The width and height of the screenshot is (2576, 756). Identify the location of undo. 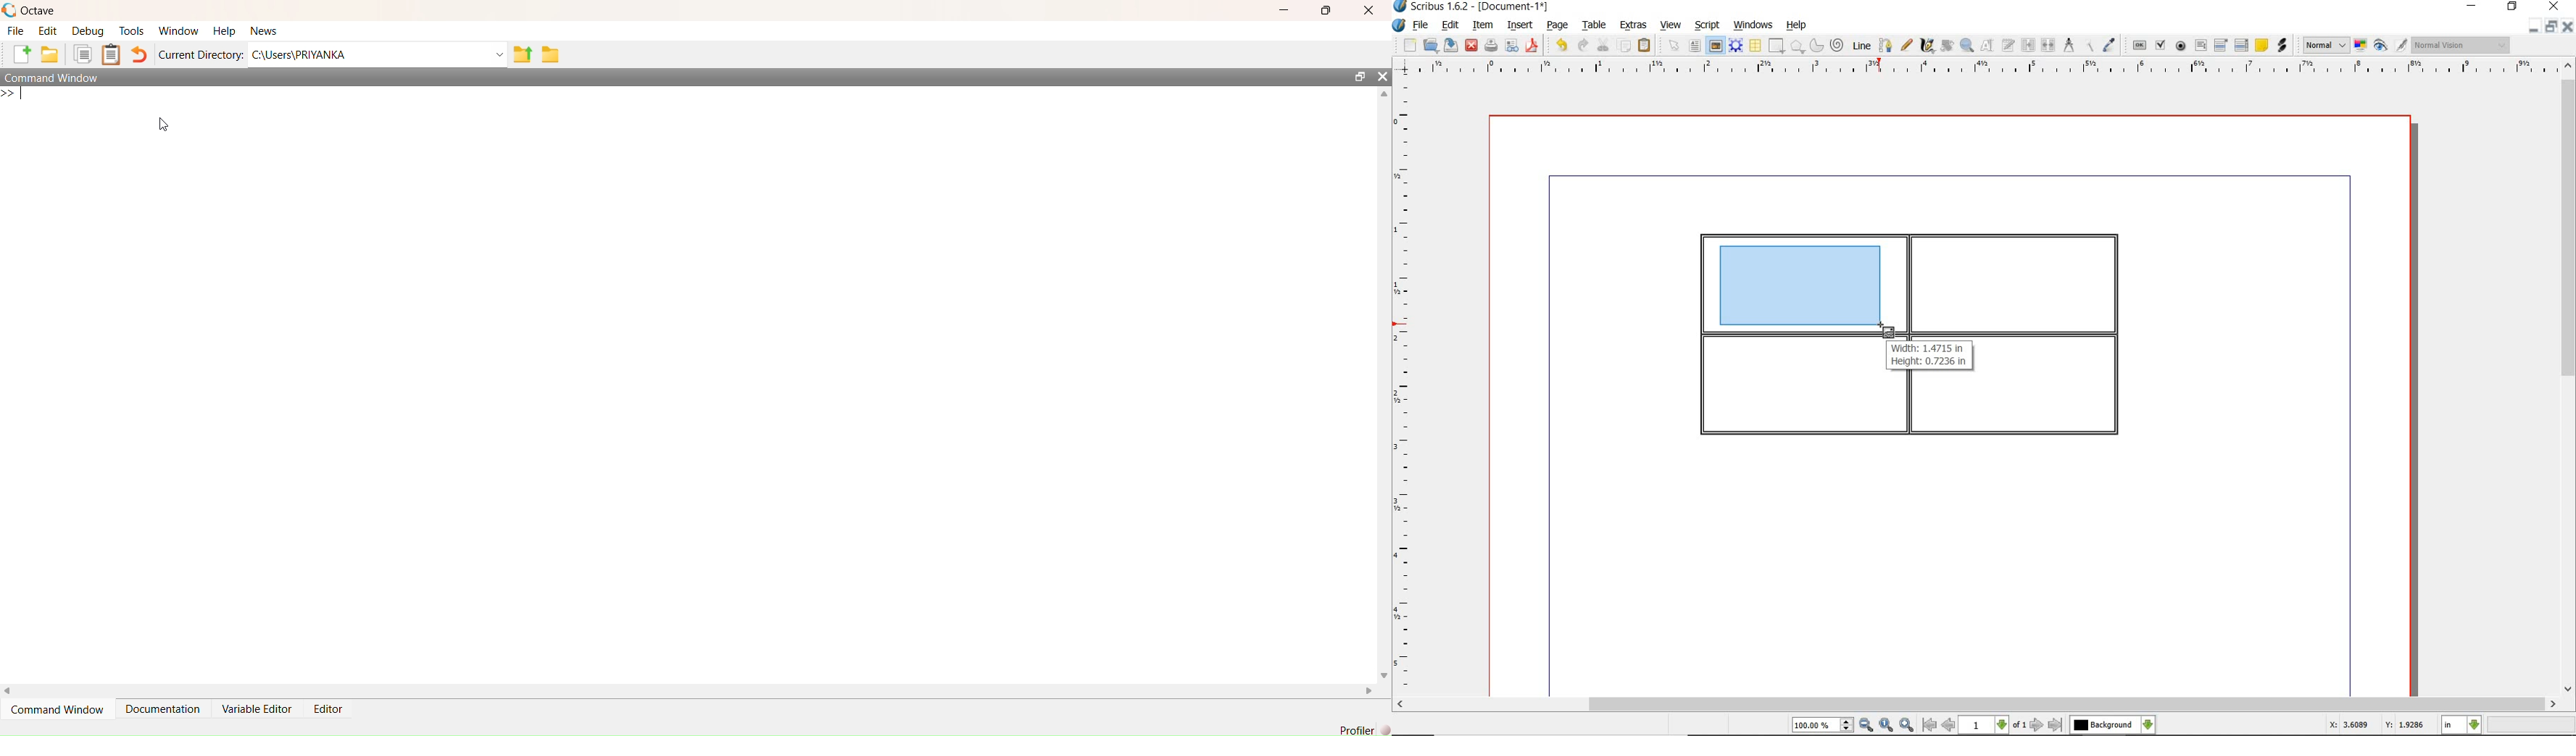
(1561, 45).